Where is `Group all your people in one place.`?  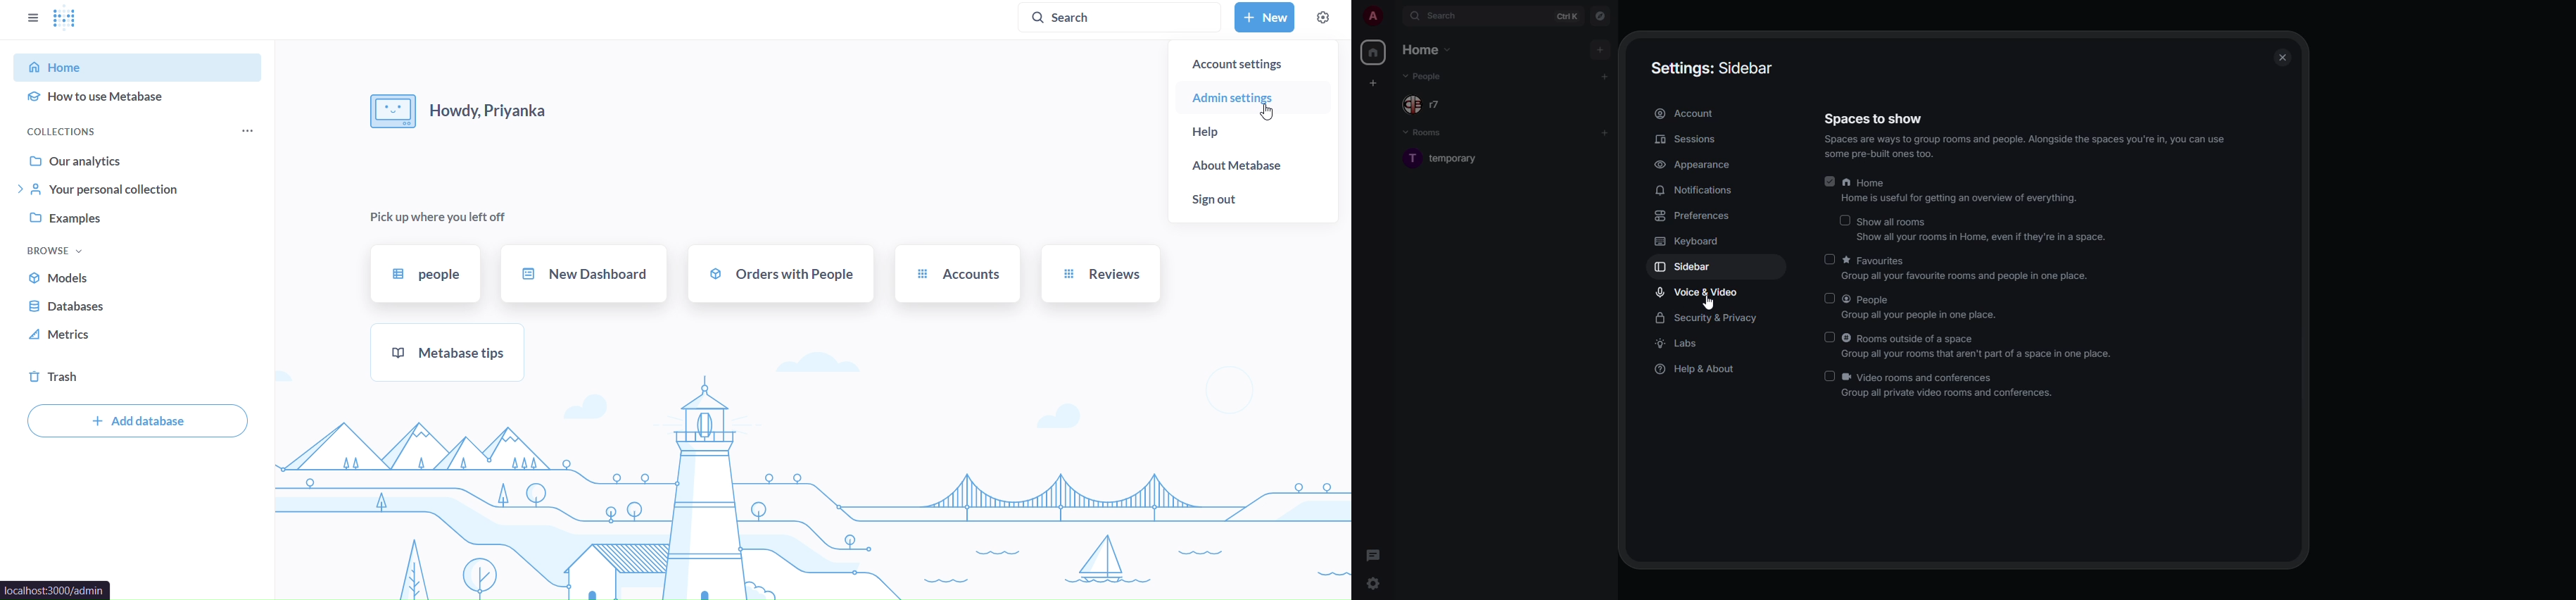
Group all your people in one place. is located at coordinates (1911, 315).